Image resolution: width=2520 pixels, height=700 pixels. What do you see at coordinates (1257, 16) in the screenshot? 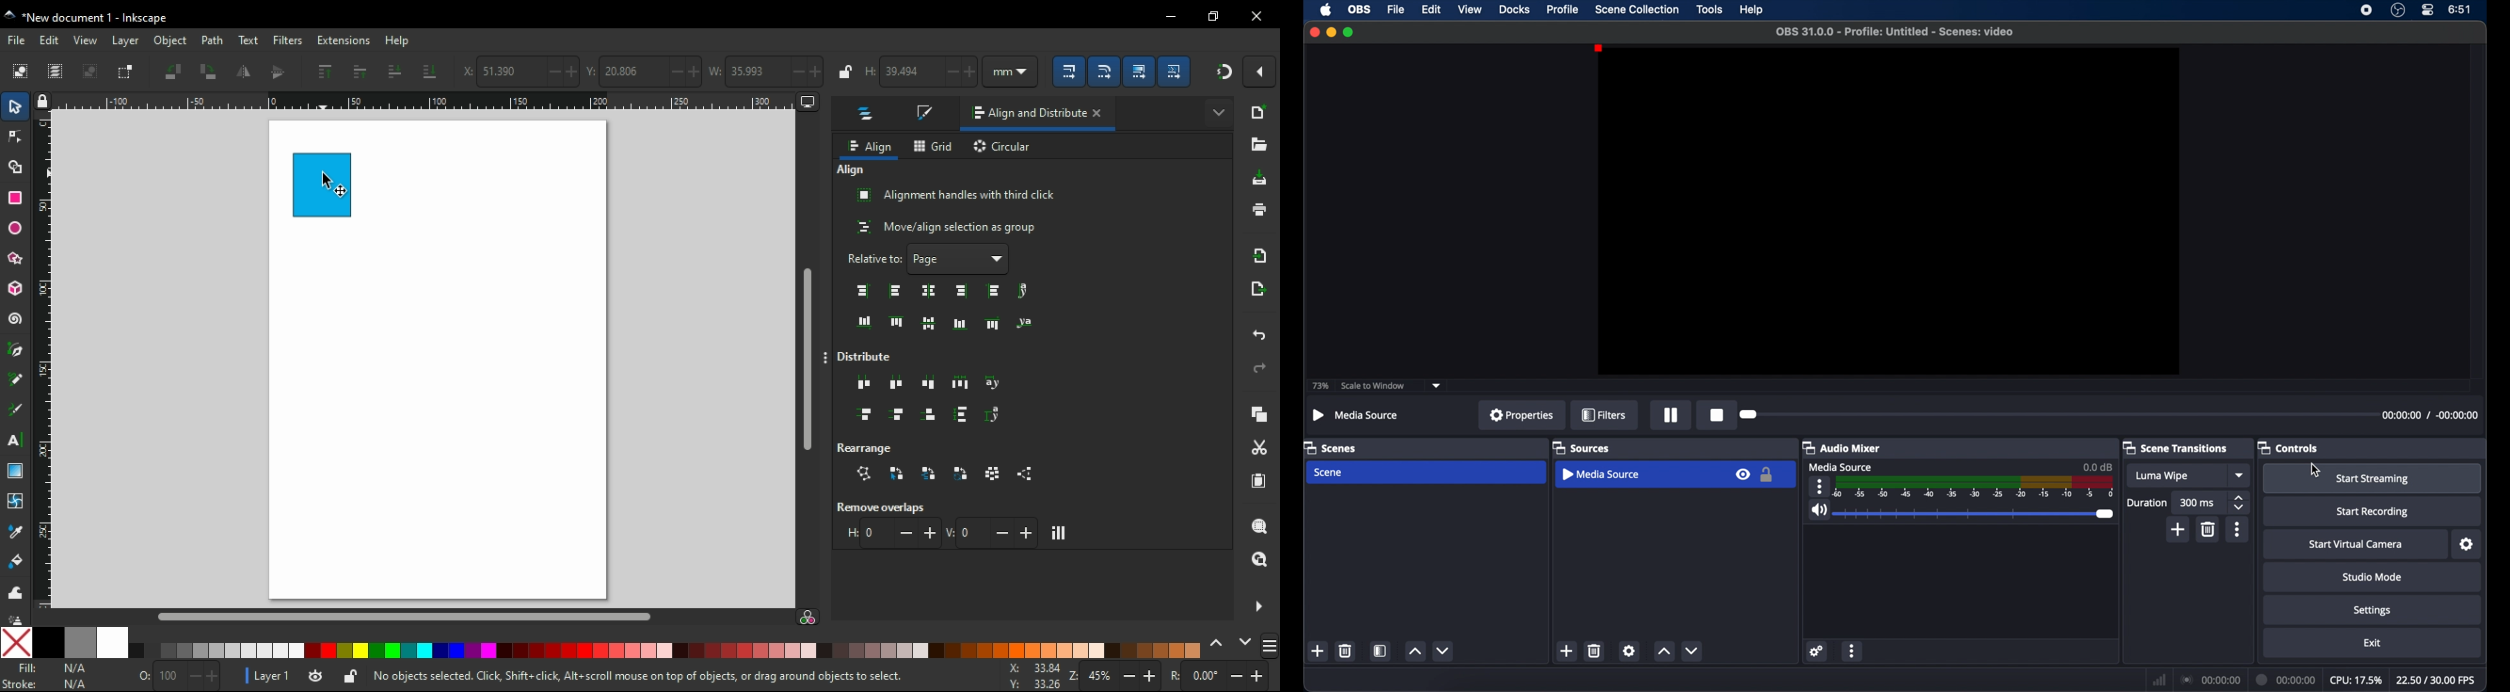
I see `close window` at bounding box center [1257, 16].